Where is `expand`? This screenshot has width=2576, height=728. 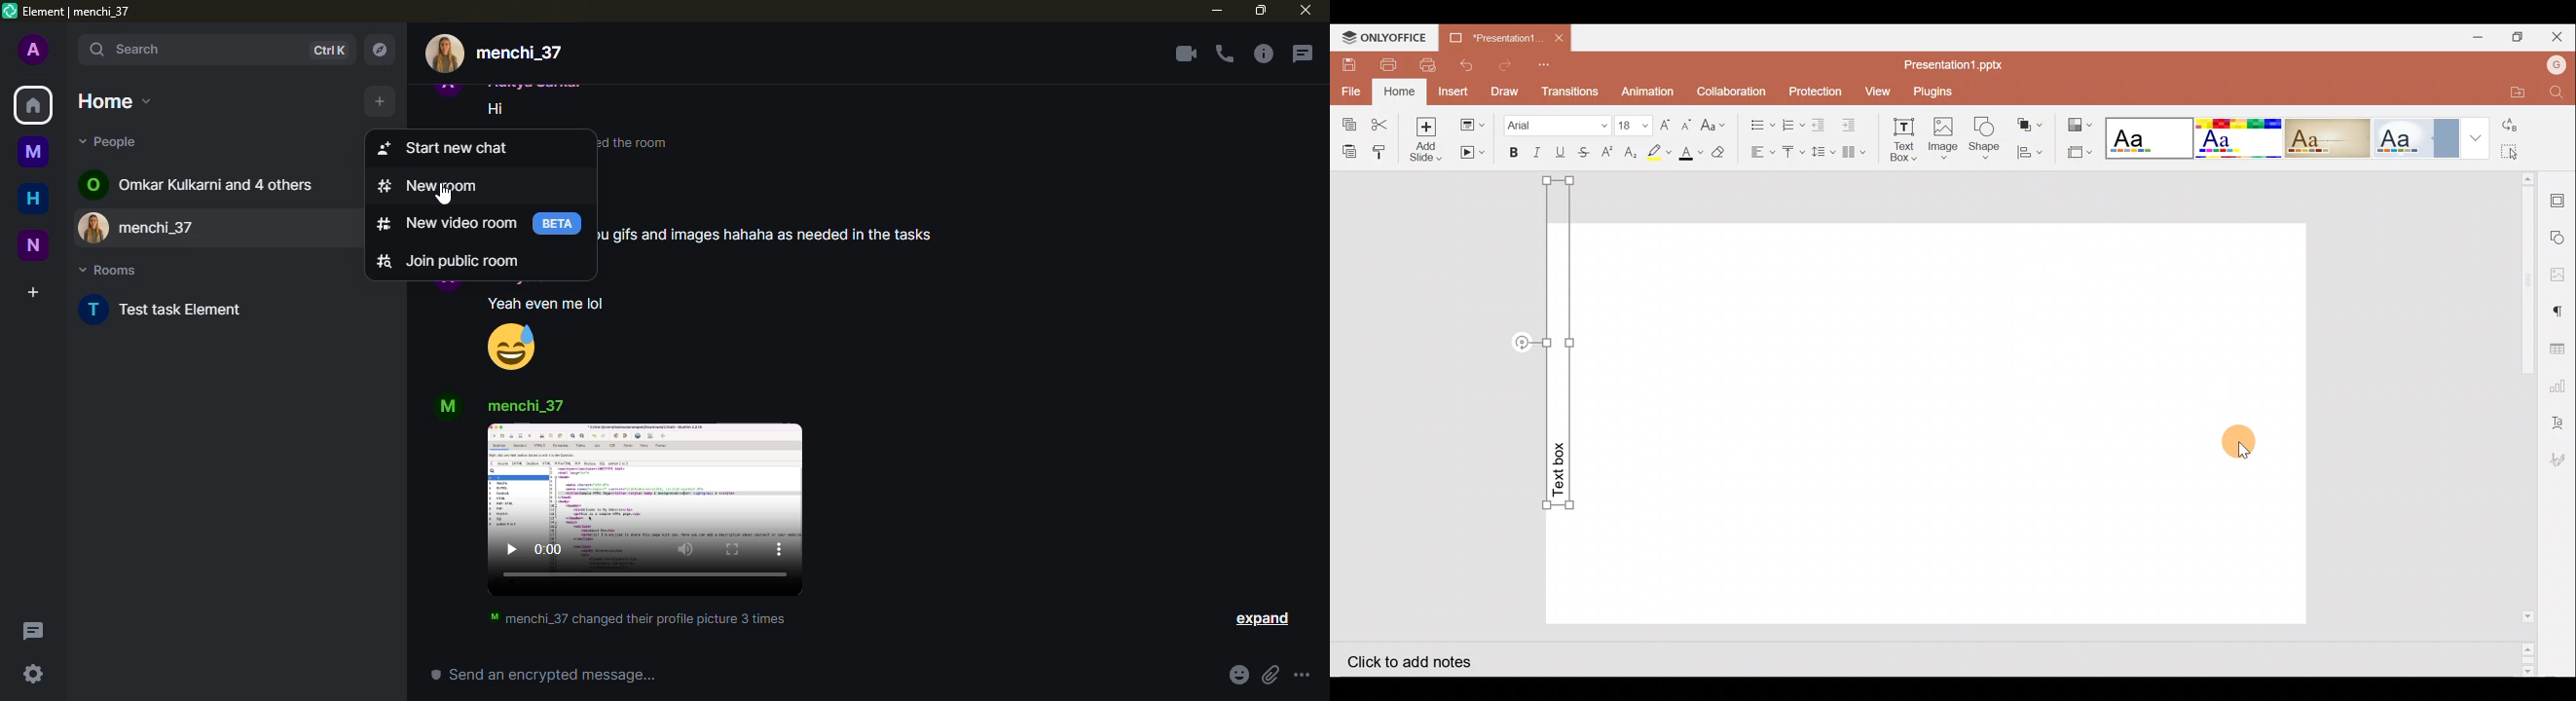
expand is located at coordinates (1261, 619).